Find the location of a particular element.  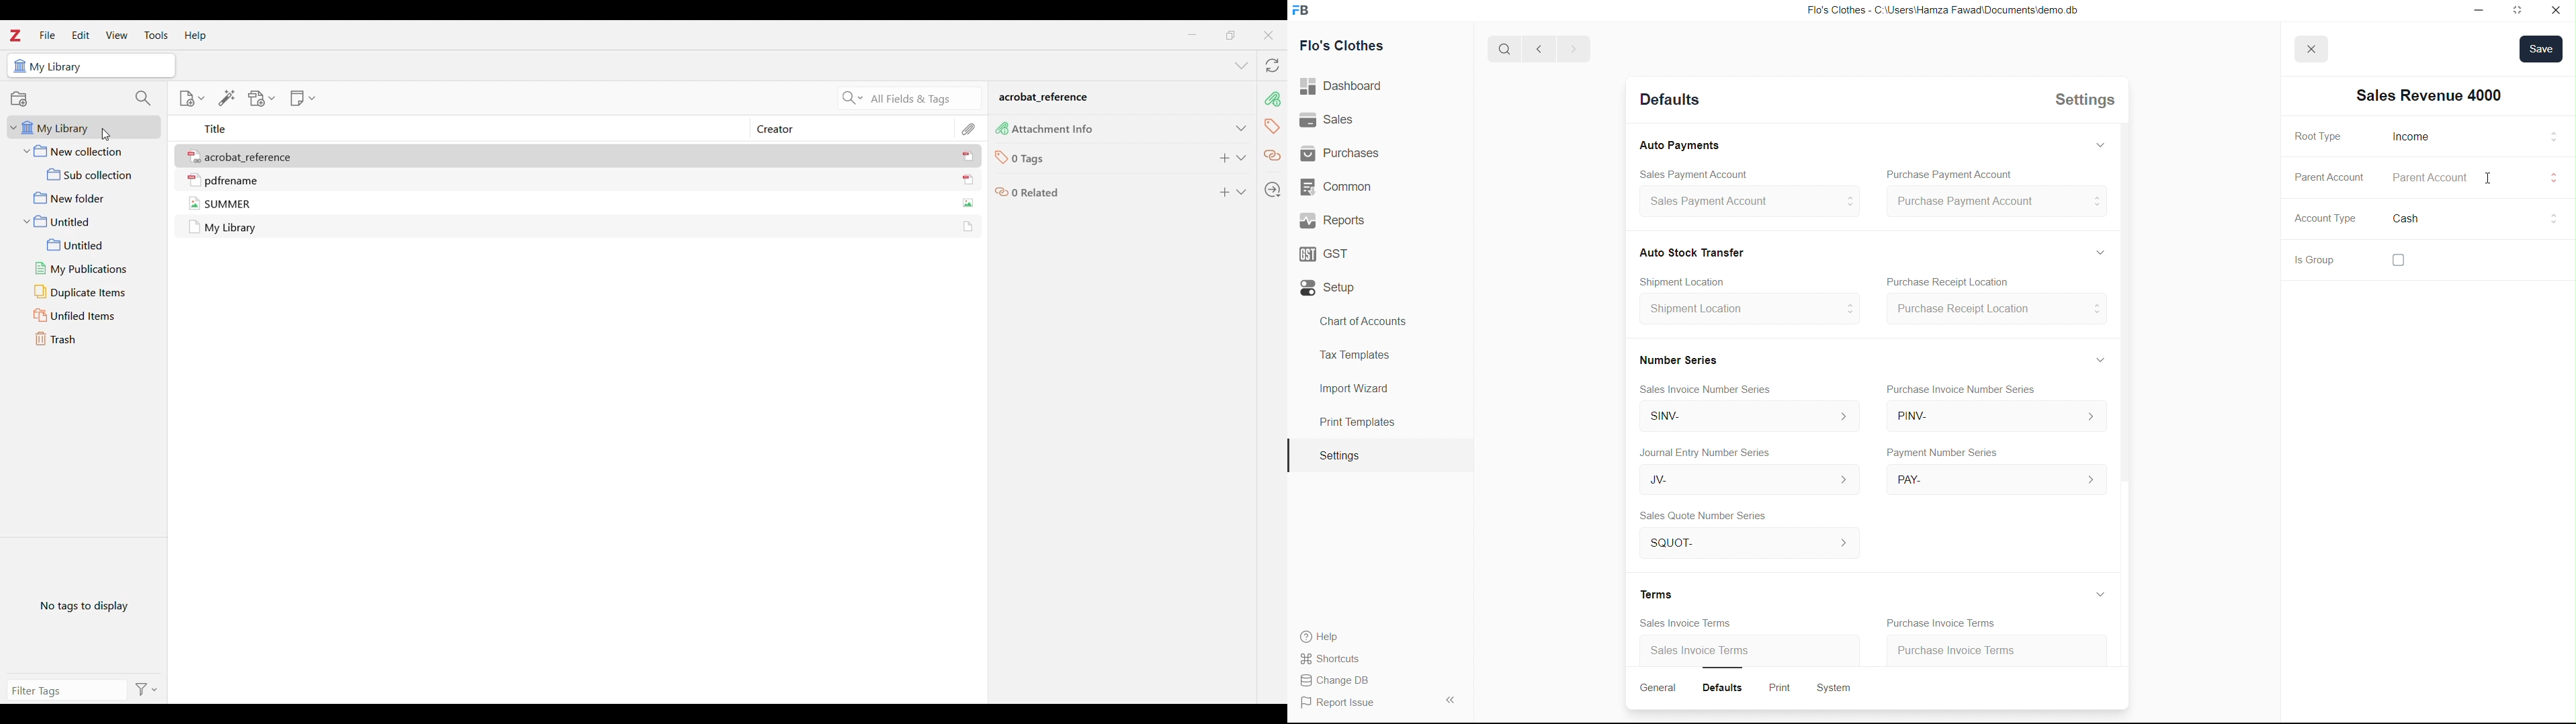

Help is located at coordinates (1325, 637).